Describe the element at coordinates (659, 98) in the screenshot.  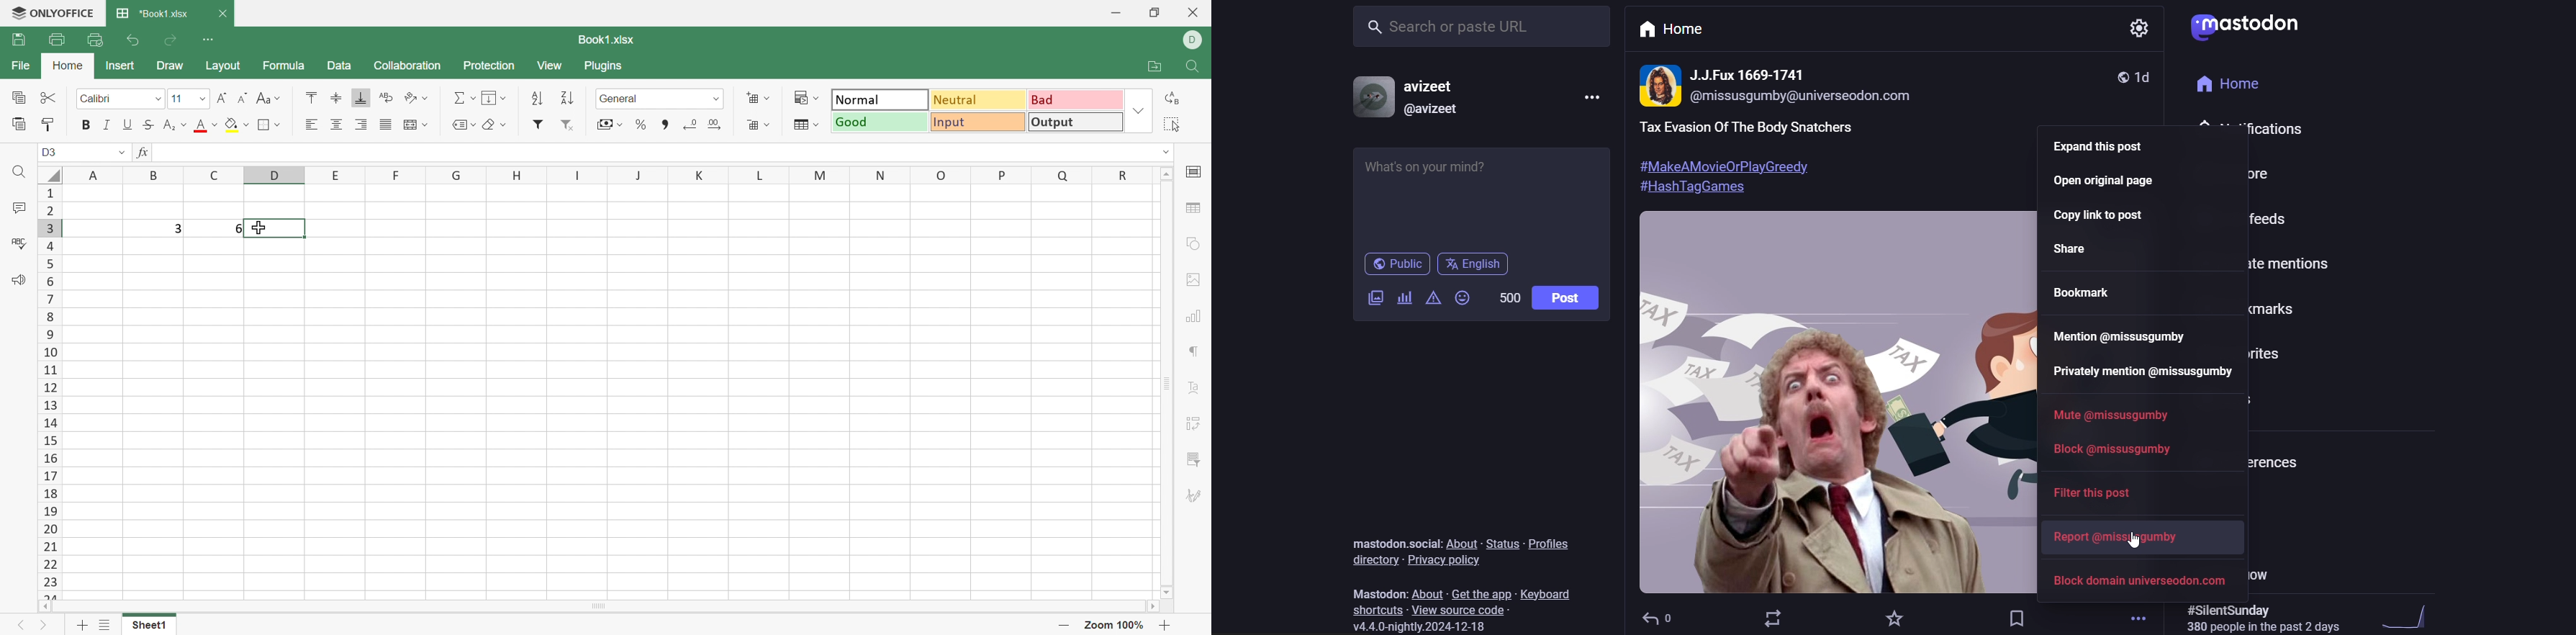
I see `Number format` at that location.